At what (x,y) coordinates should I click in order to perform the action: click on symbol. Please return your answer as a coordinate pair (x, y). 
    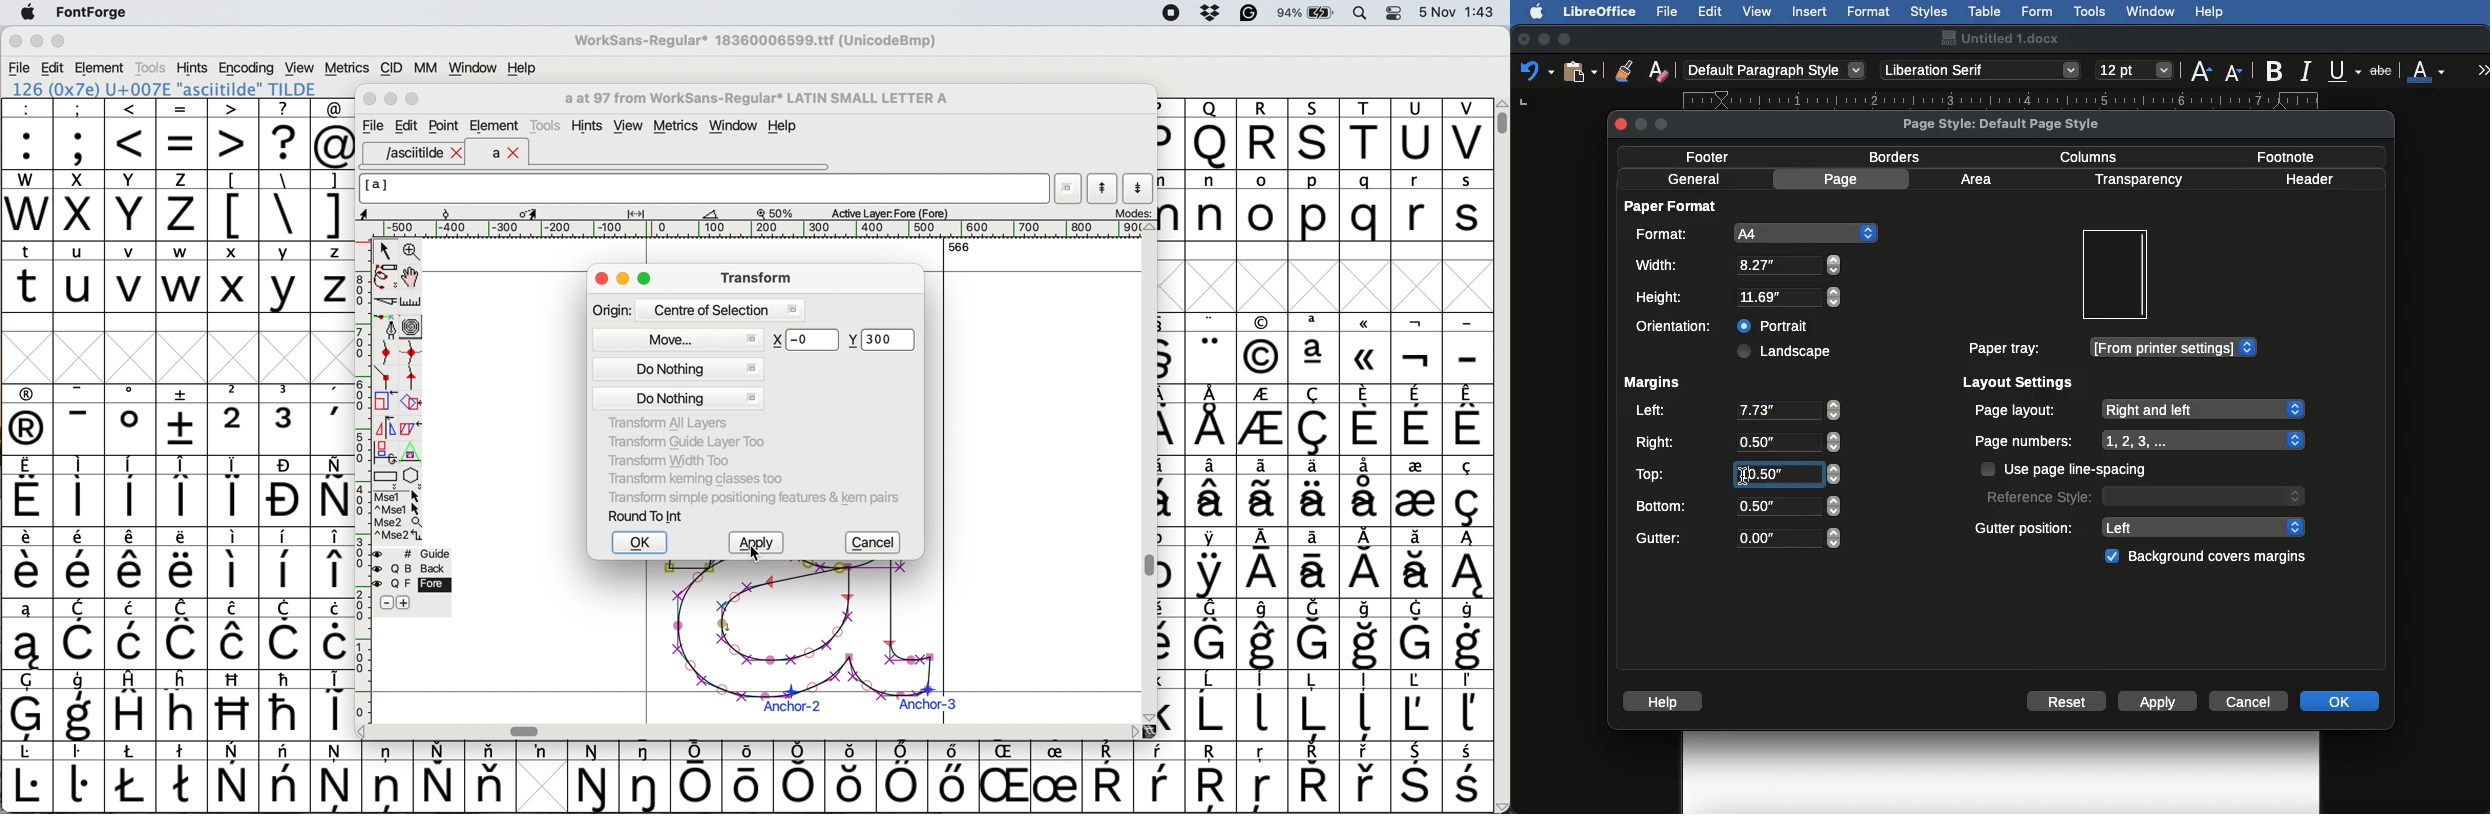
    Looking at the image, I should click on (131, 777).